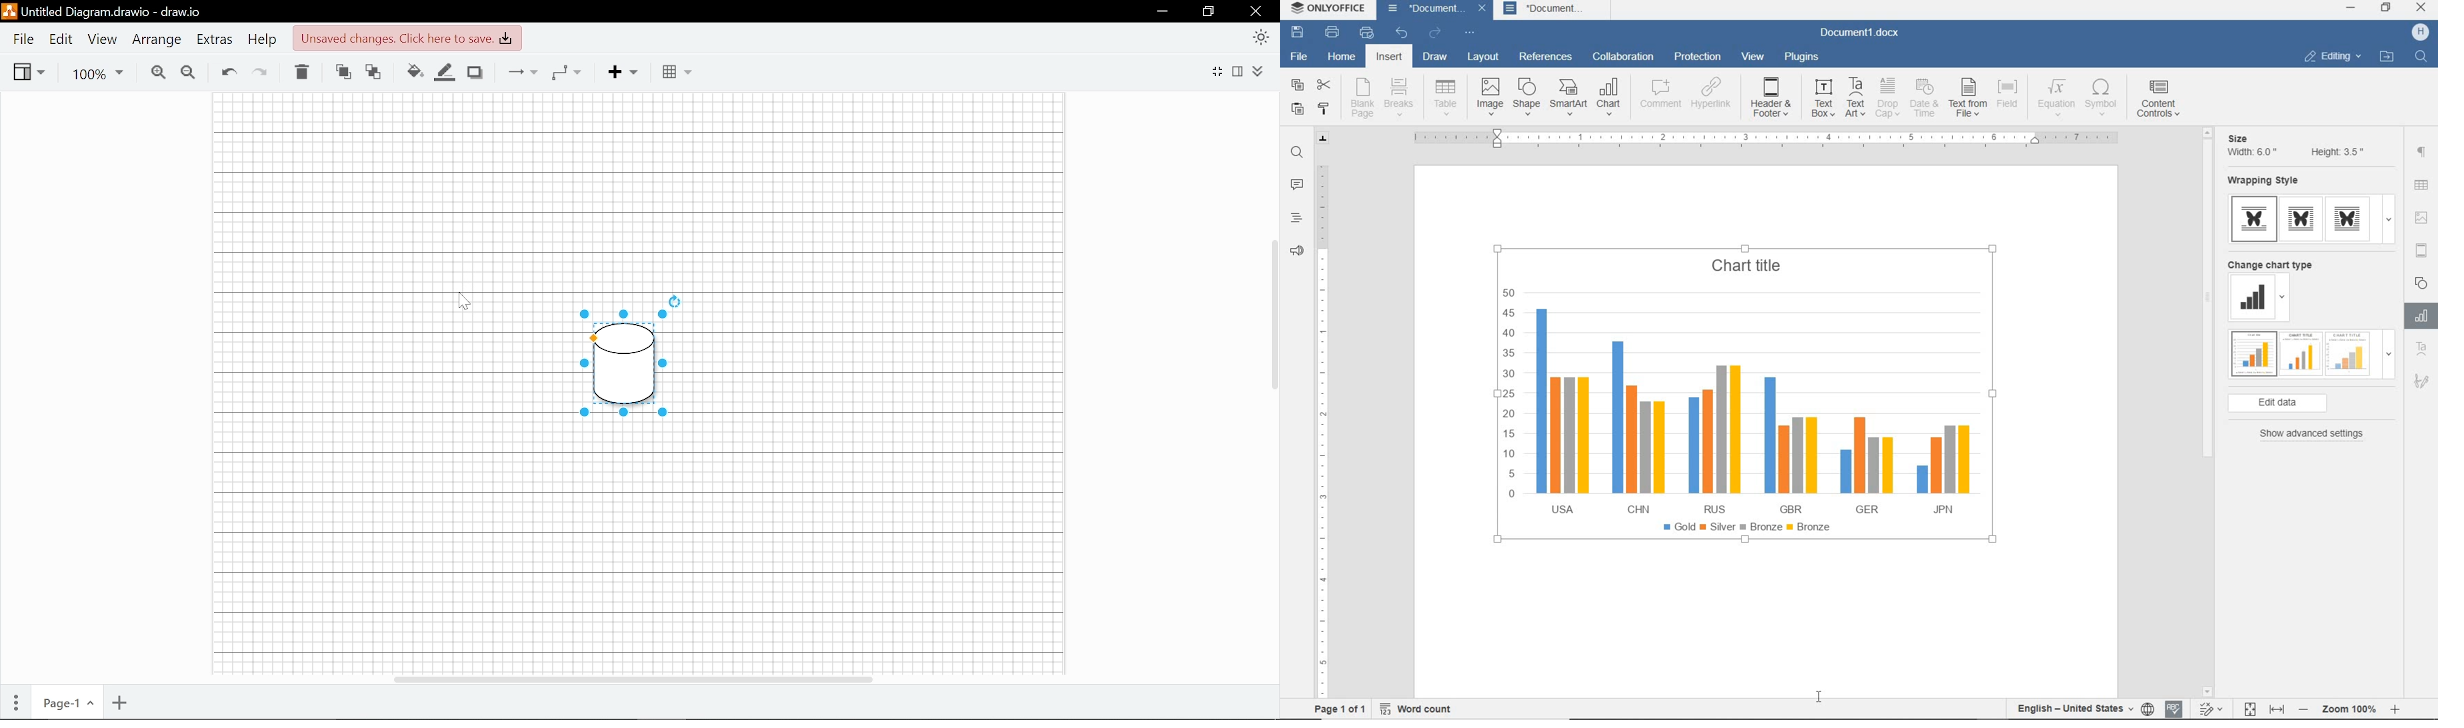  What do you see at coordinates (62, 40) in the screenshot?
I see `Edit` at bounding box center [62, 40].